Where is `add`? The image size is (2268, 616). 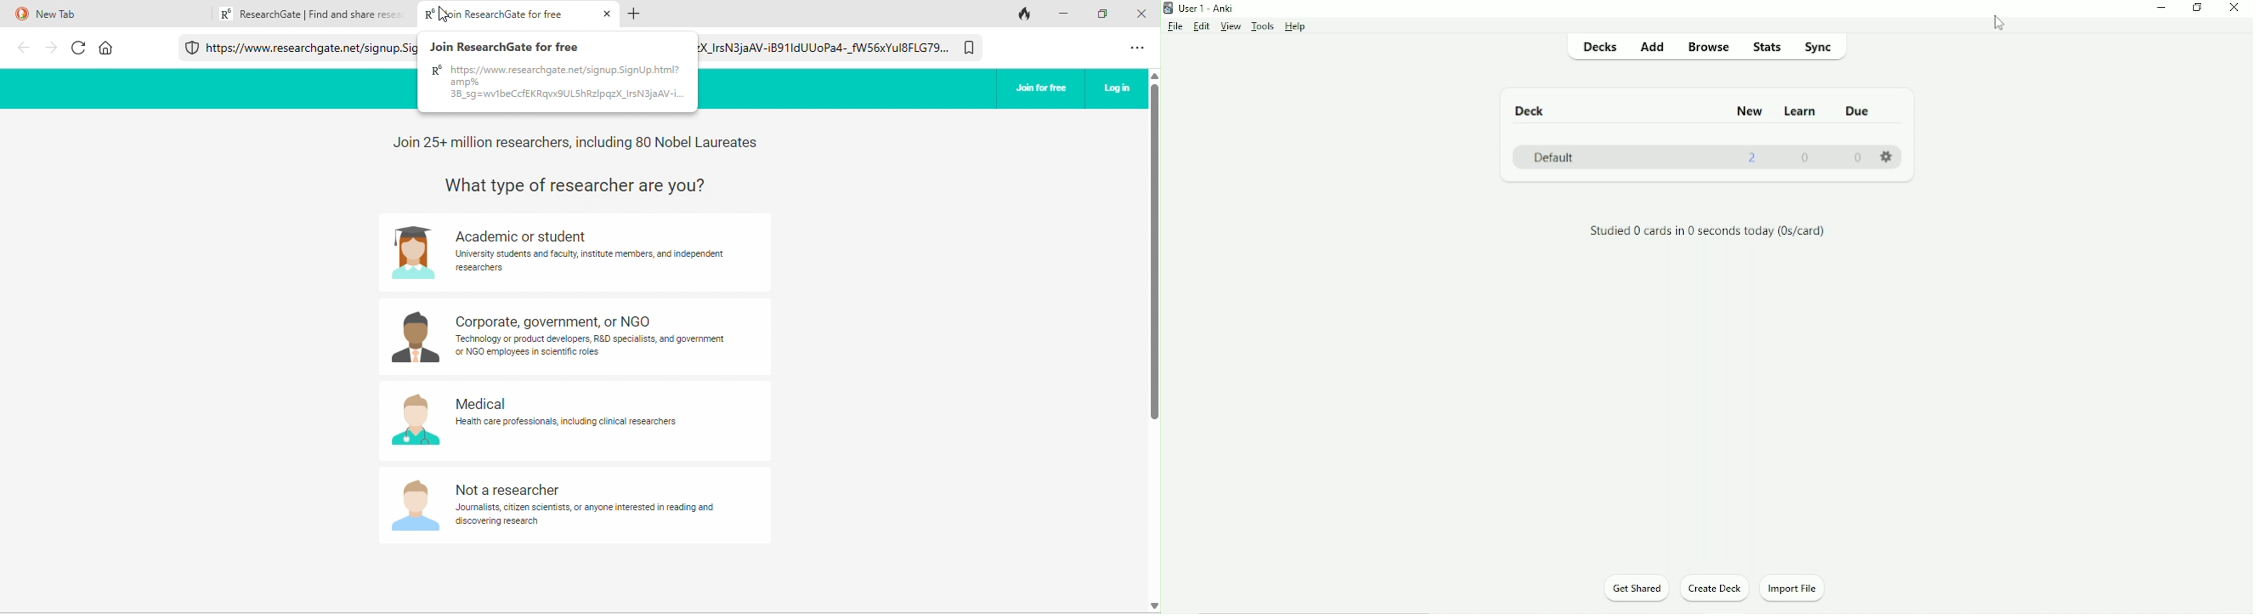
add is located at coordinates (637, 13).